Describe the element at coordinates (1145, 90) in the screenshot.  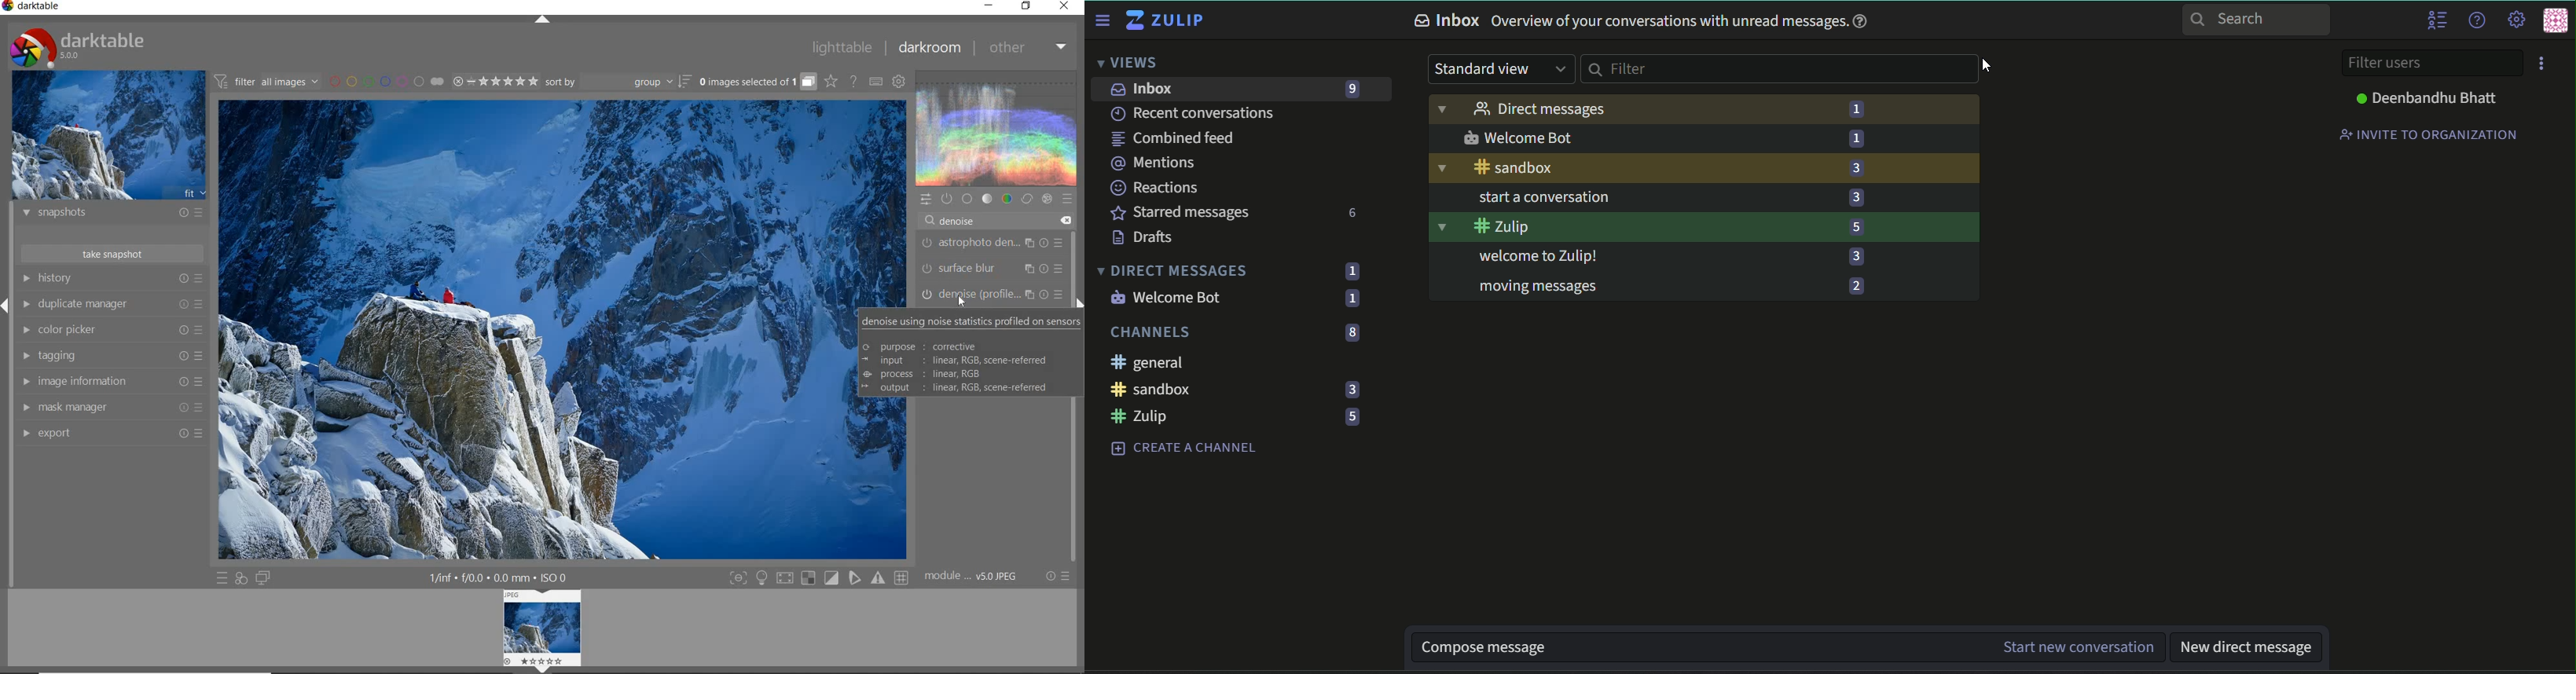
I see `inbox` at that location.